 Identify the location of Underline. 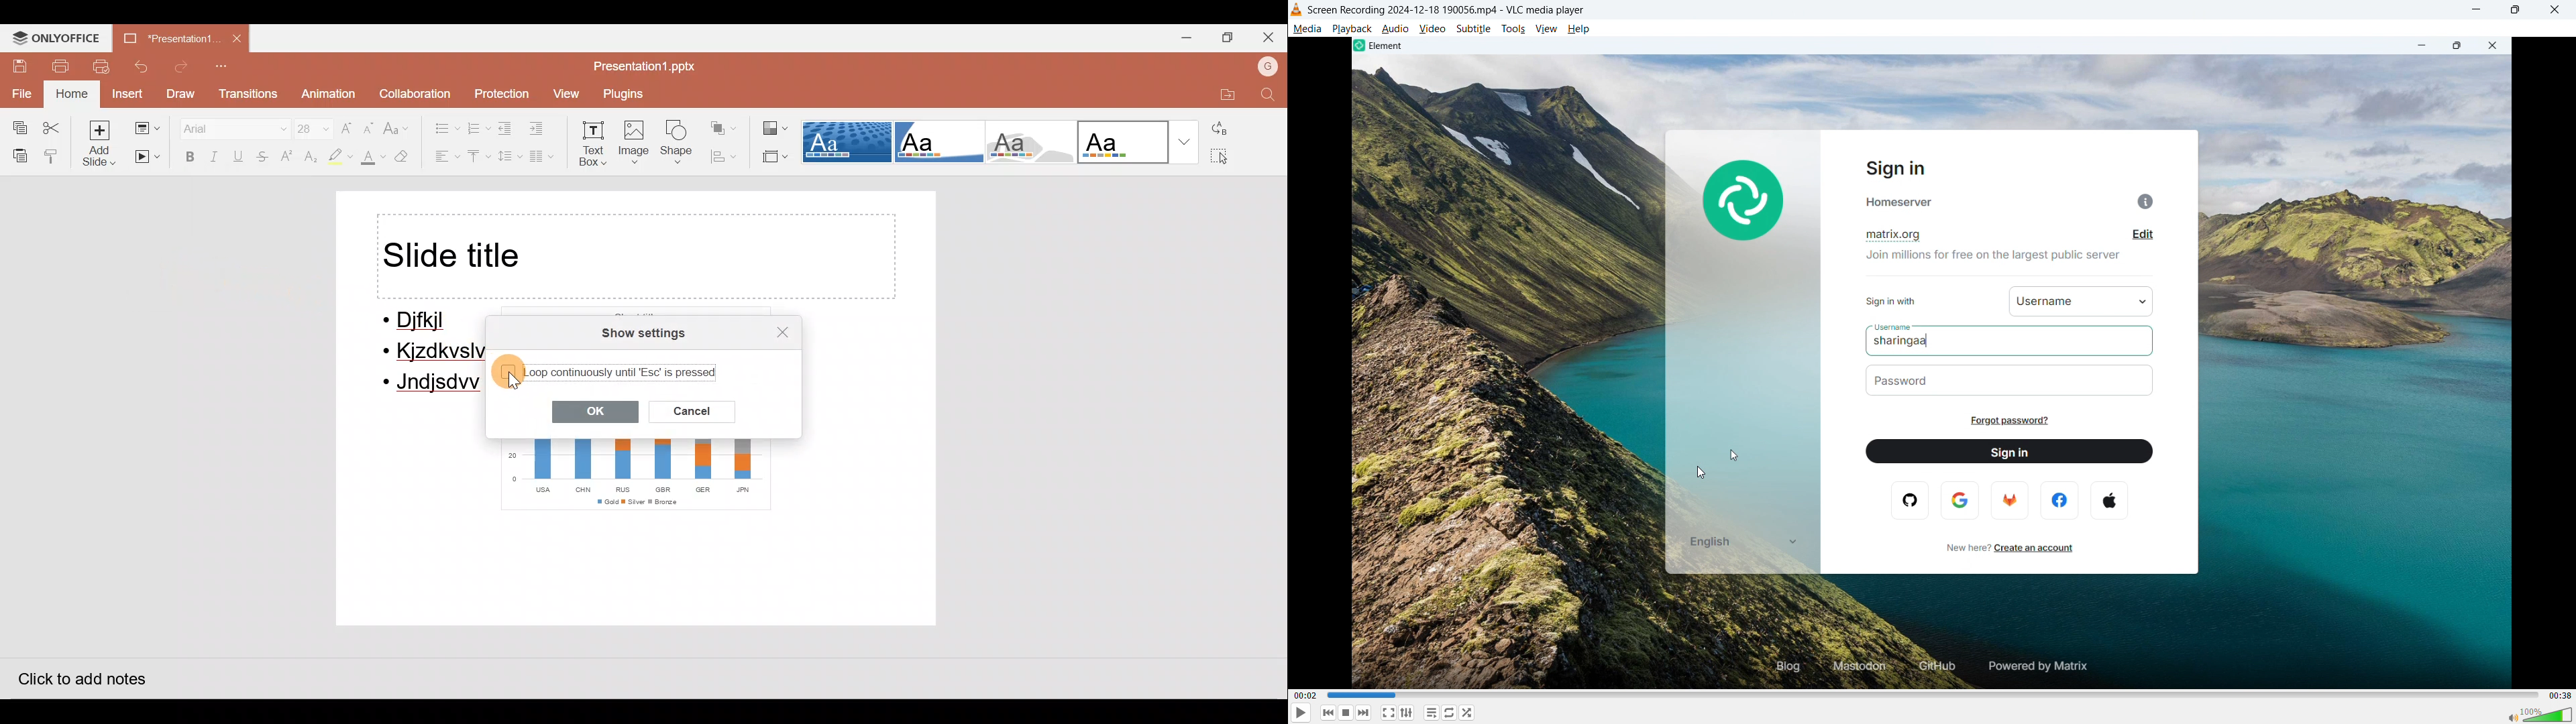
(235, 156).